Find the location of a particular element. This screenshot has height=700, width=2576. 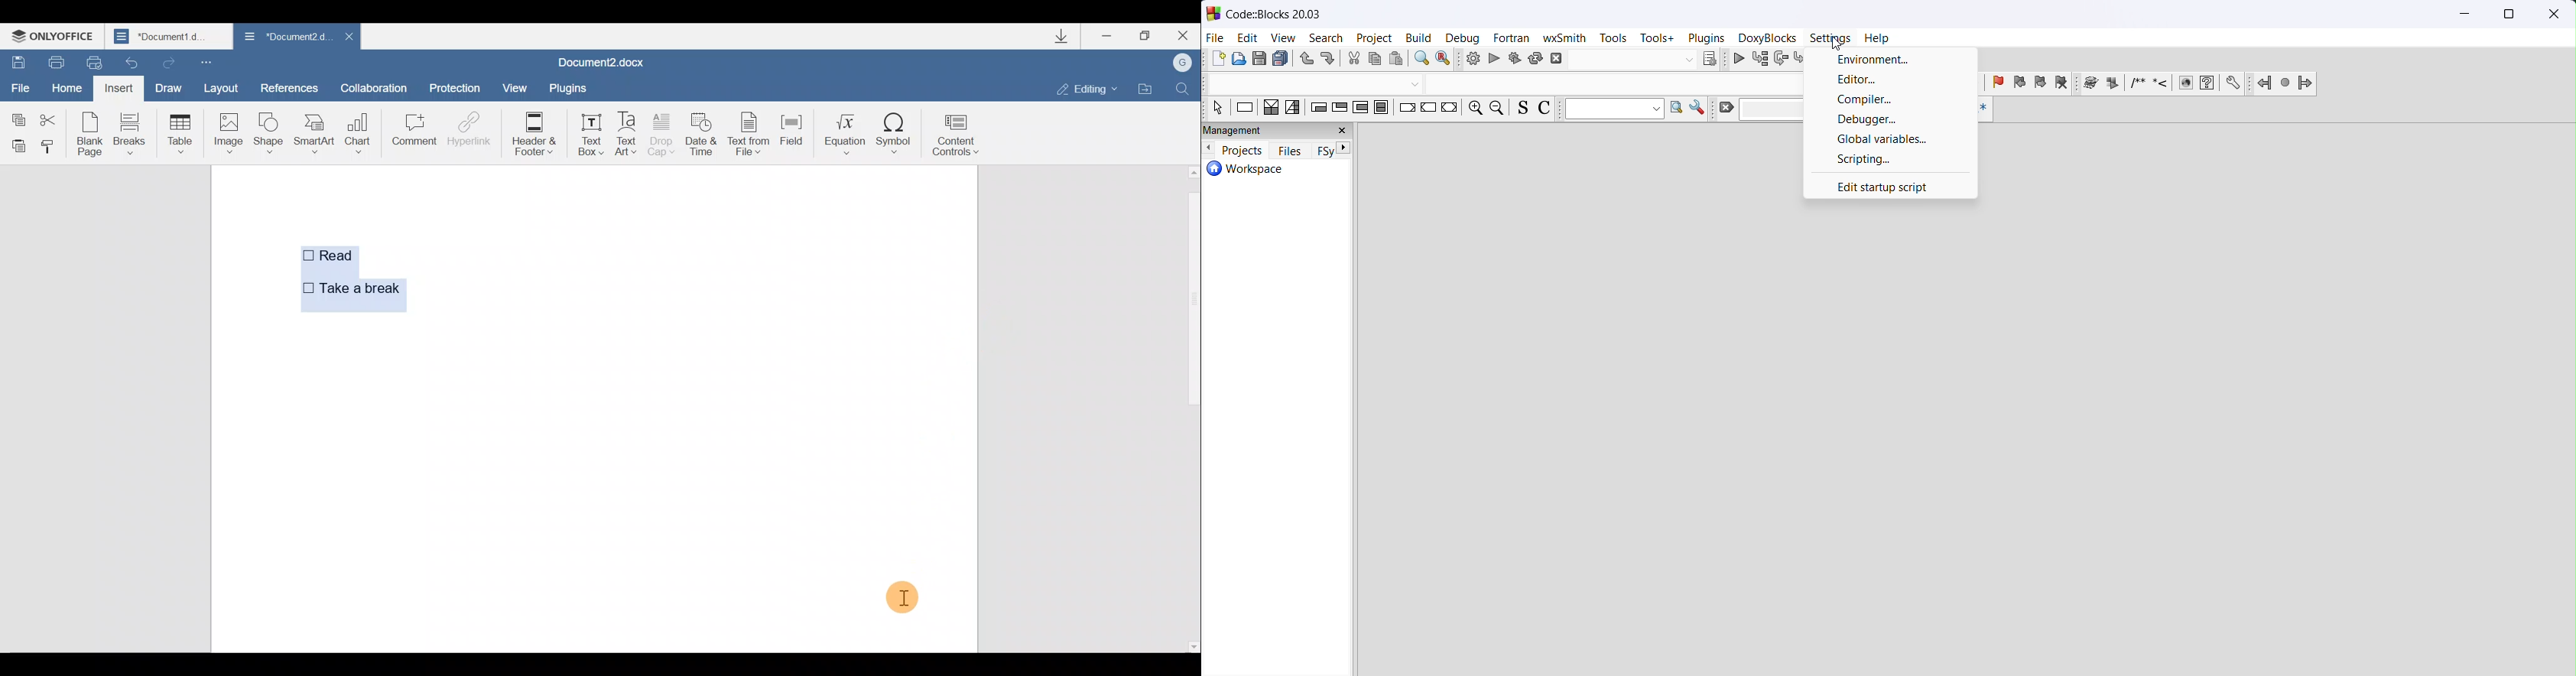

compiler is located at coordinates (1891, 101).